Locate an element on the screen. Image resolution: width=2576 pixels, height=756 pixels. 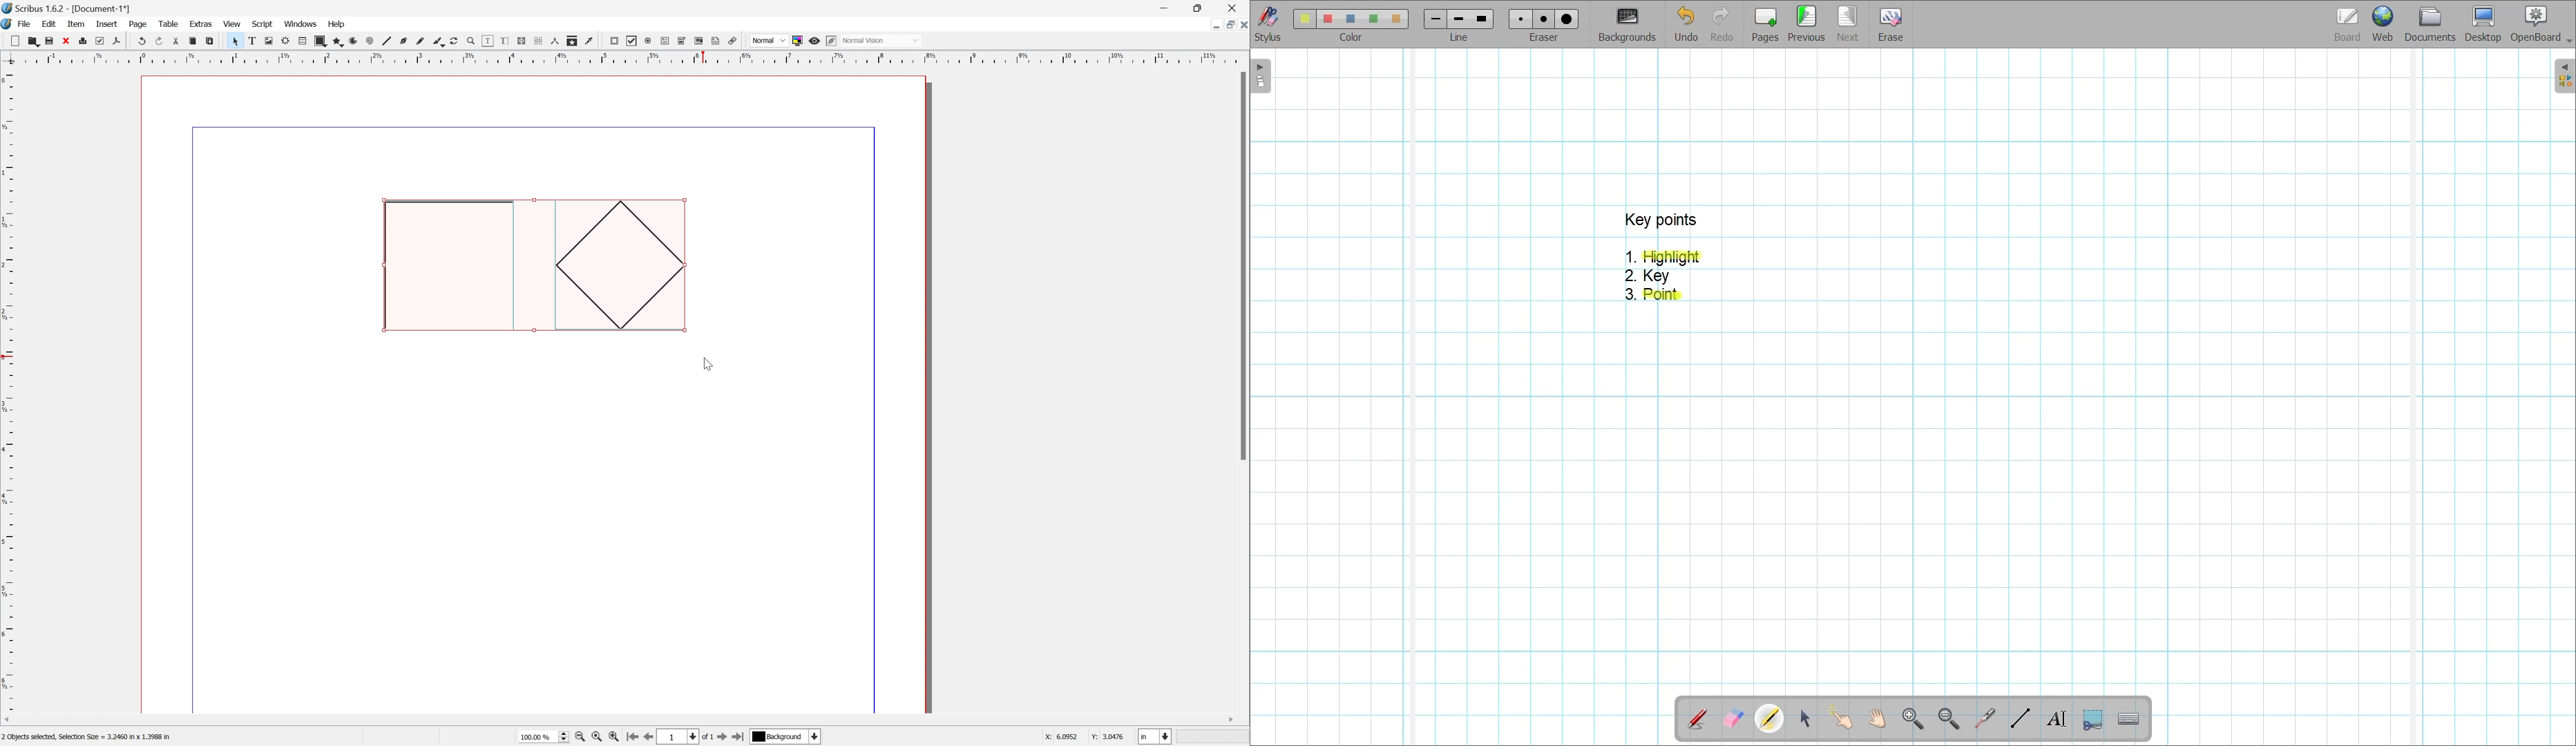
Link annotation is located at coordinates (733, 41).